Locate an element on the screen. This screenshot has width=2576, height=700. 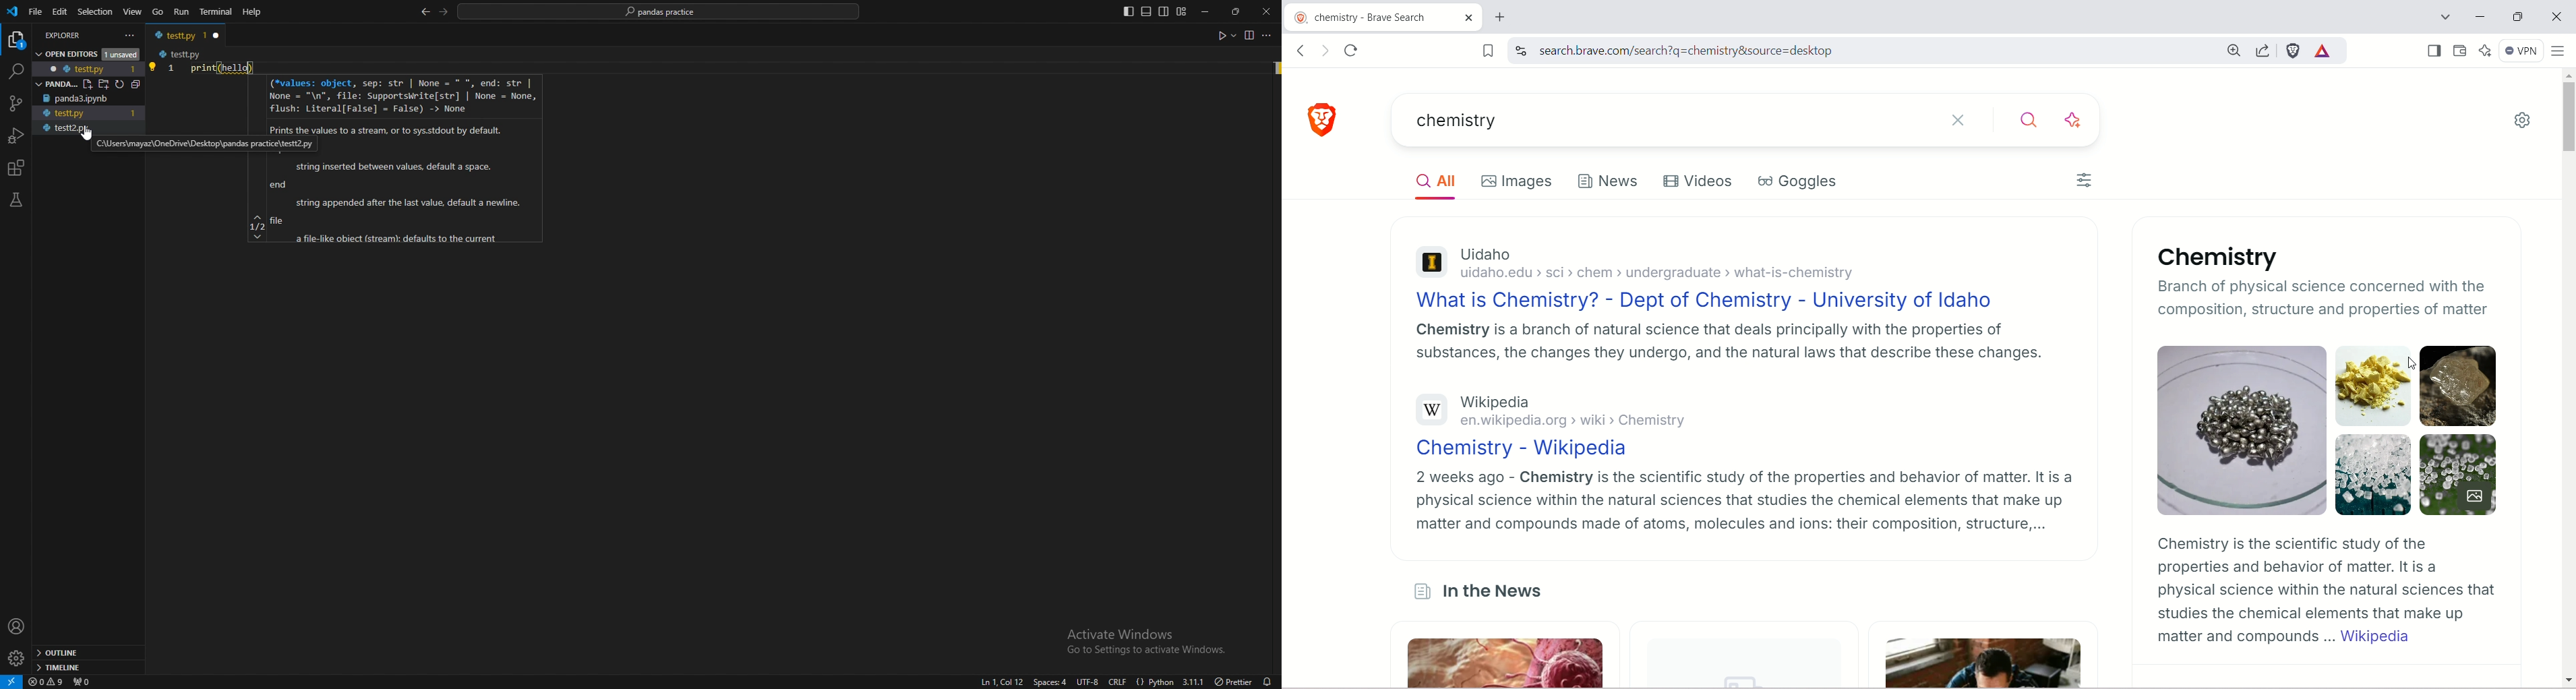
matter and compounds... is located at coordinates (2240, 637).